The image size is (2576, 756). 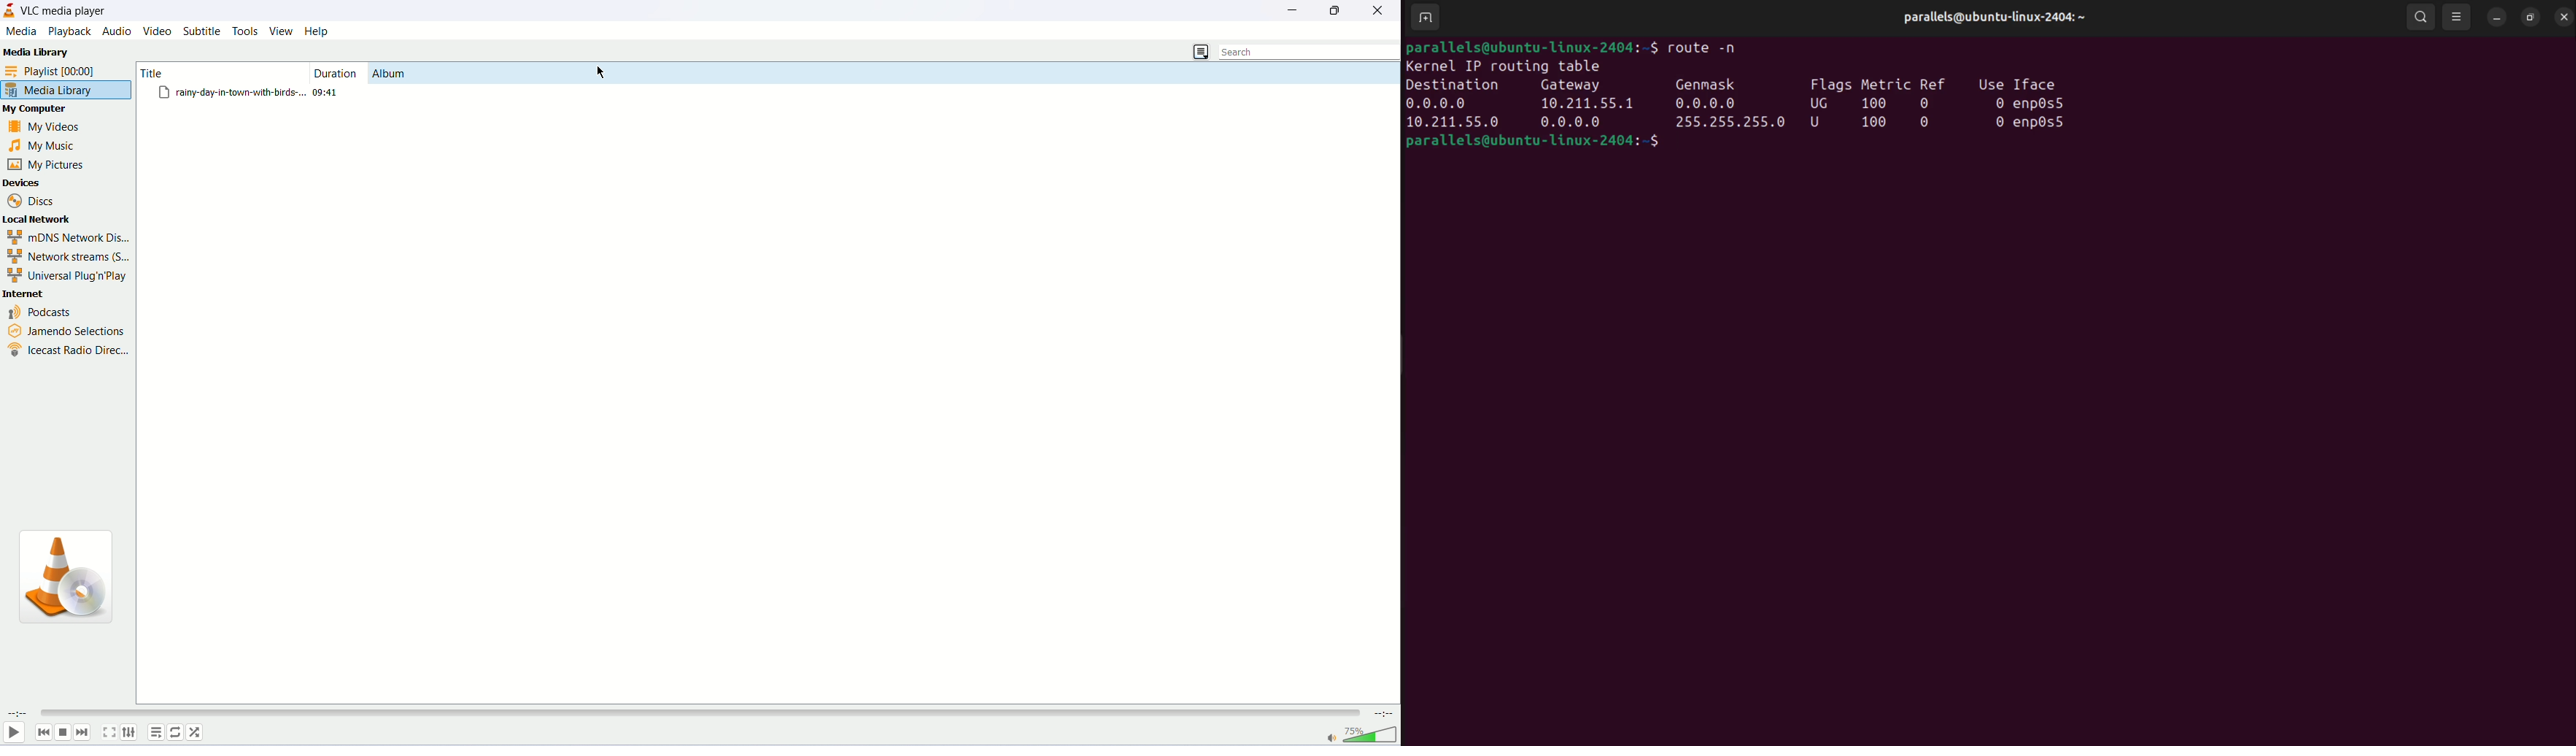 What do you see at coordinates (1353, 734) in the screenshot?
I see `volume bar` at bounding box center [1353, 734].